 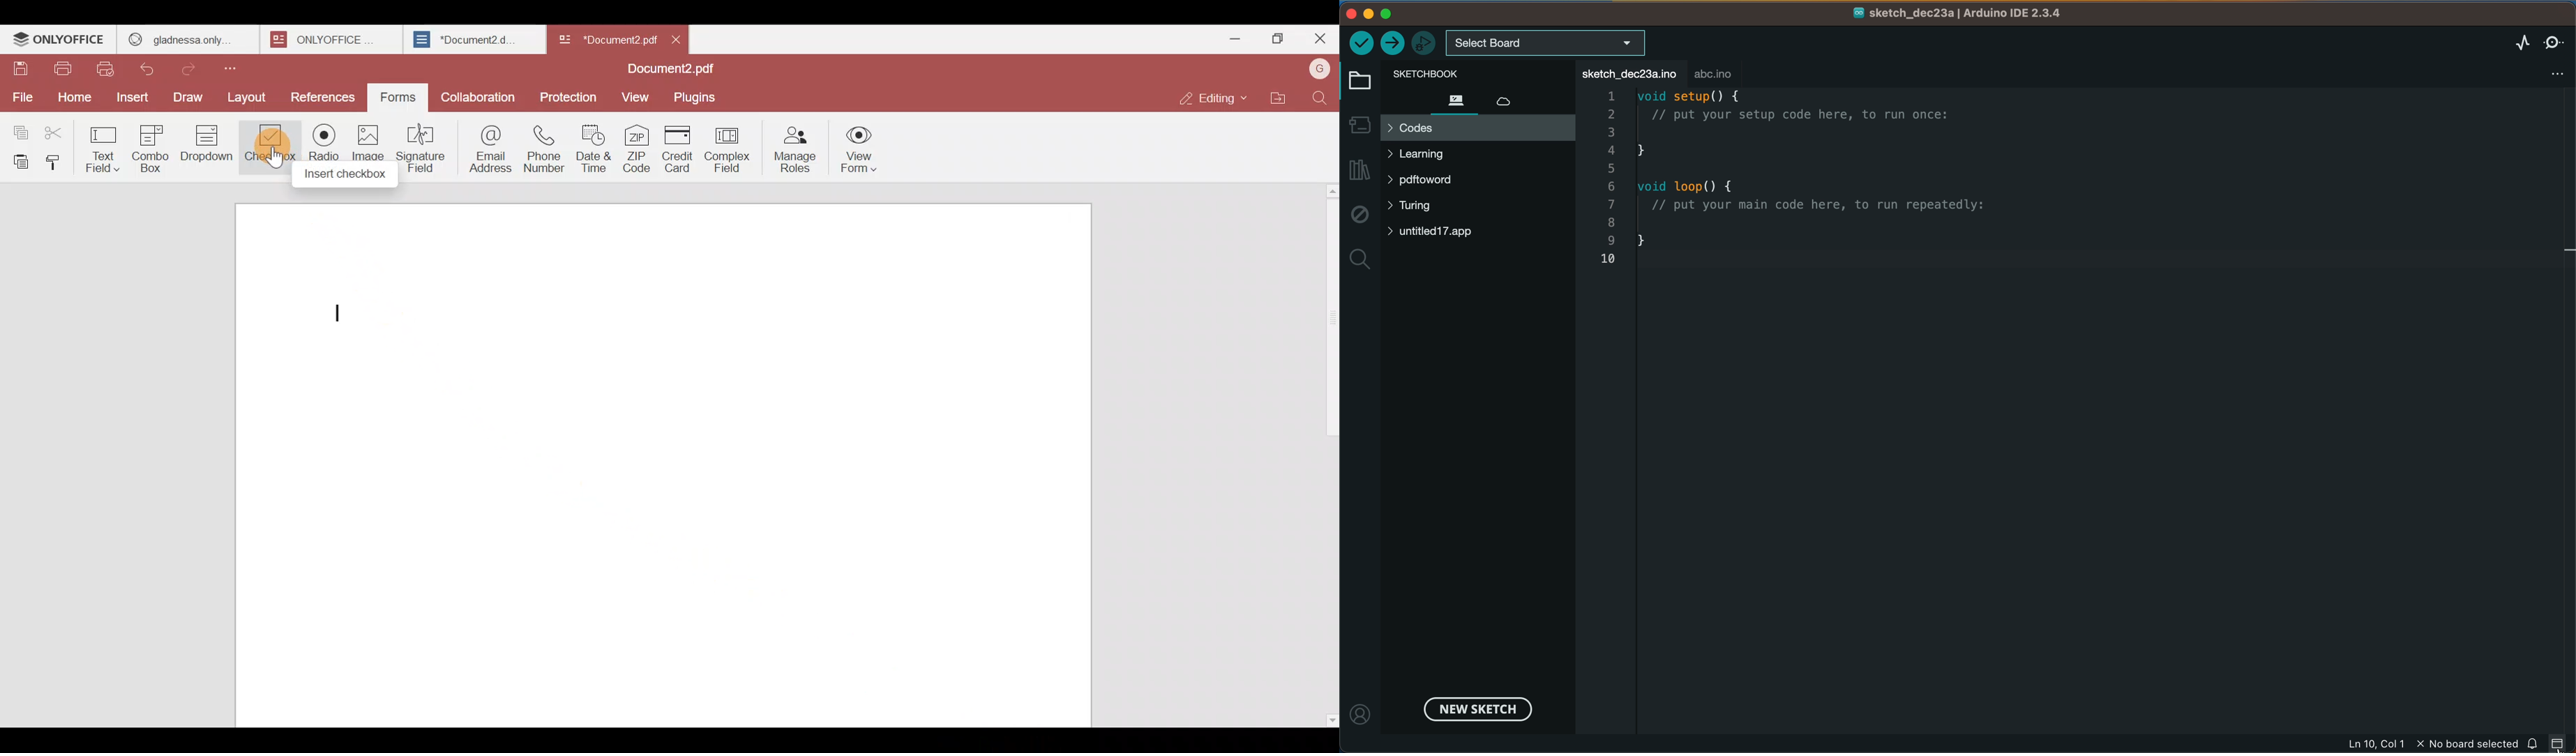 I want to click on Find, so click(x=1320, y=98).